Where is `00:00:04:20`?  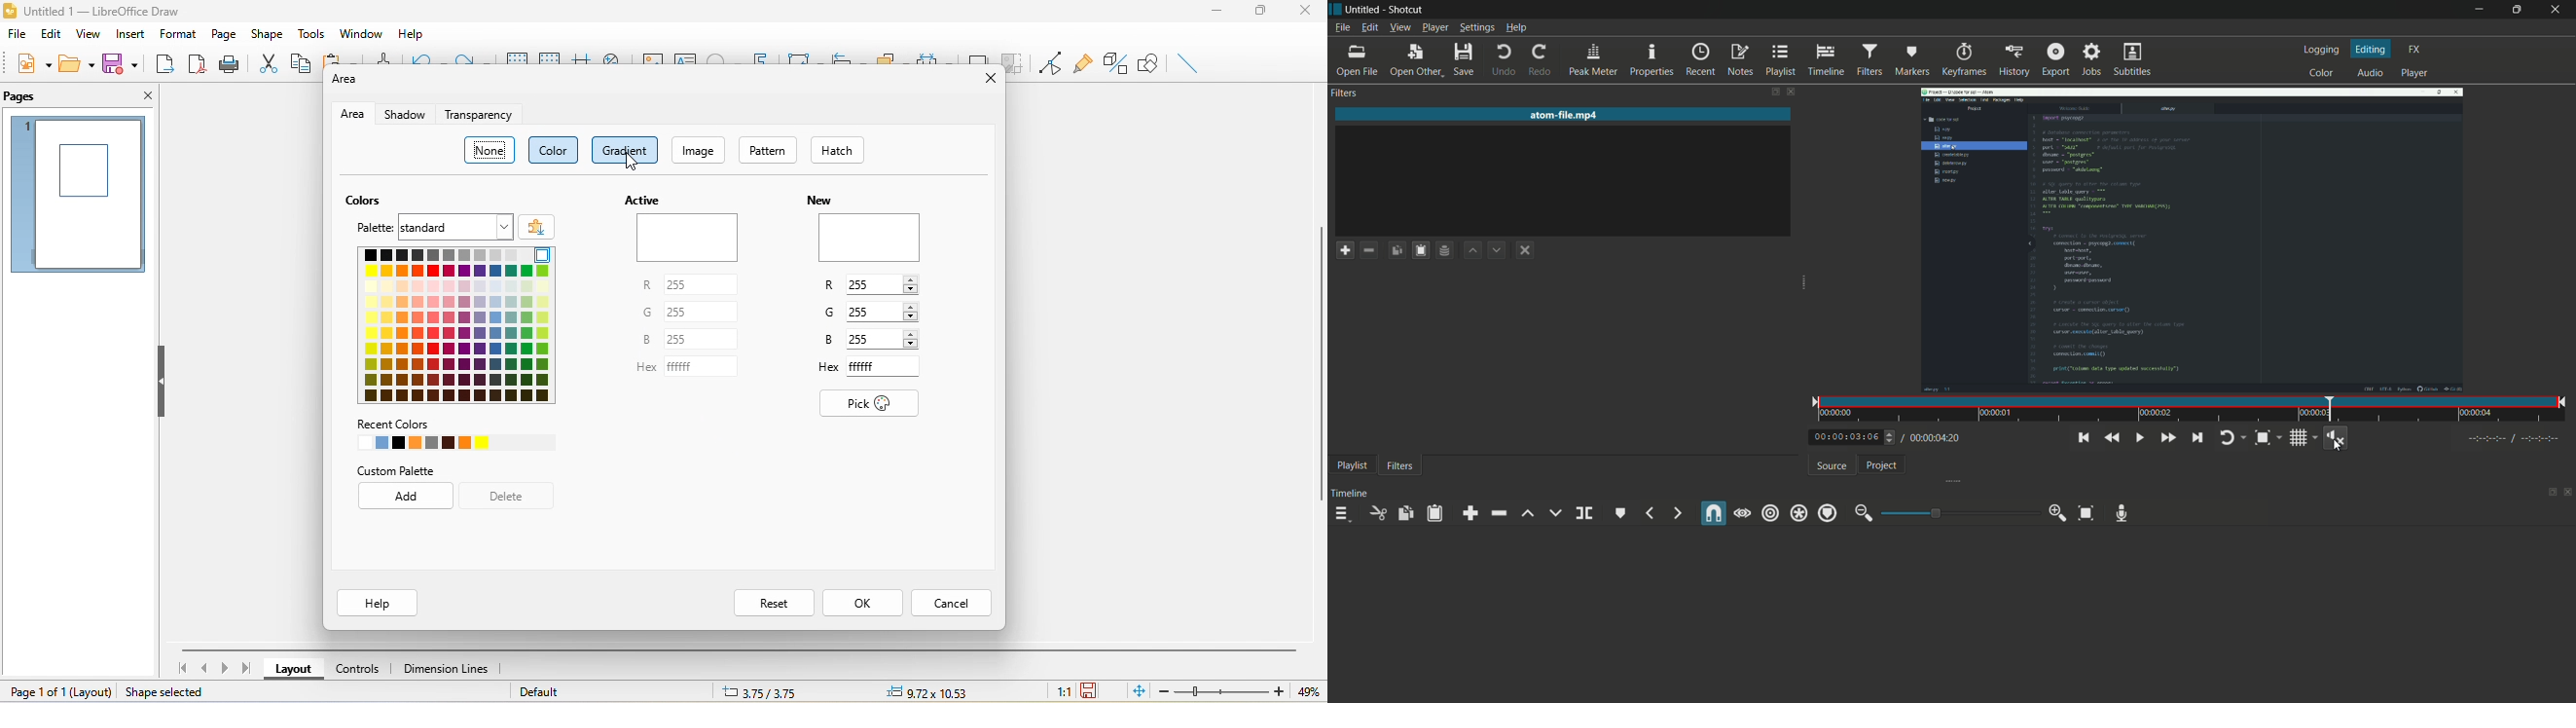
00:00:04:20 is located at coordinates (1934, 439).